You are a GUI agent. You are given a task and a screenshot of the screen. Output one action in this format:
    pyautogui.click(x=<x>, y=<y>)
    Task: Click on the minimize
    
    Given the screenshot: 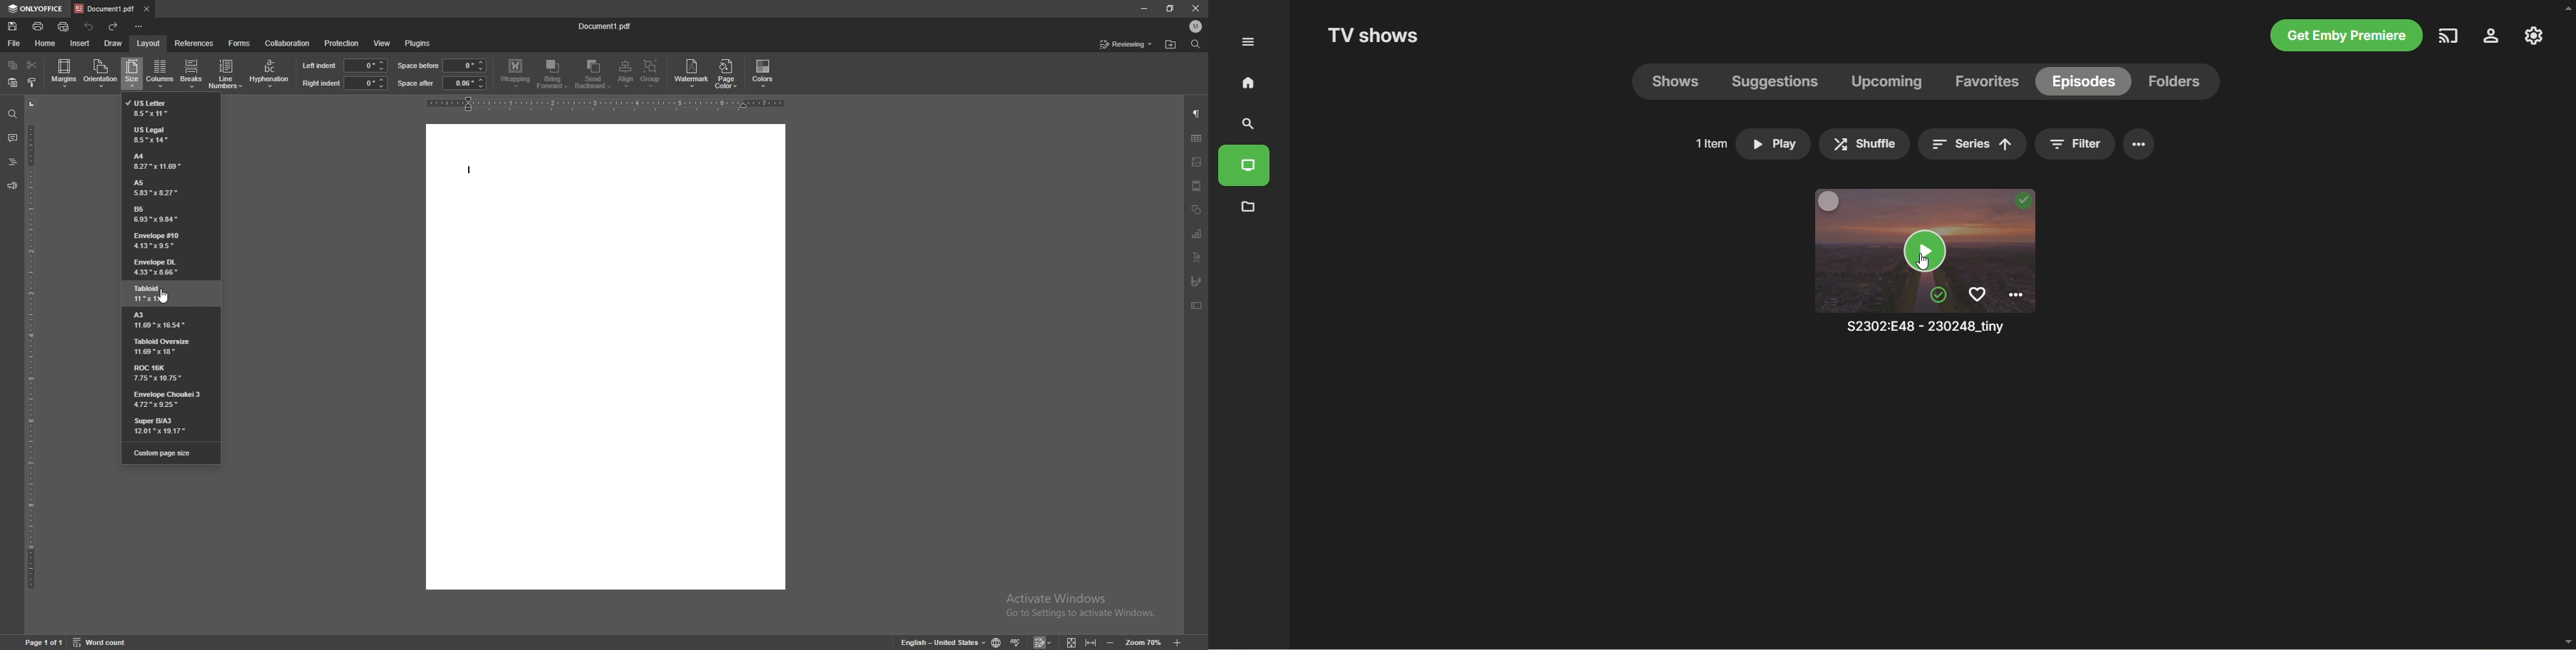 What is the action you would take?
    pyautogui.click(x=1144, y=8)
    